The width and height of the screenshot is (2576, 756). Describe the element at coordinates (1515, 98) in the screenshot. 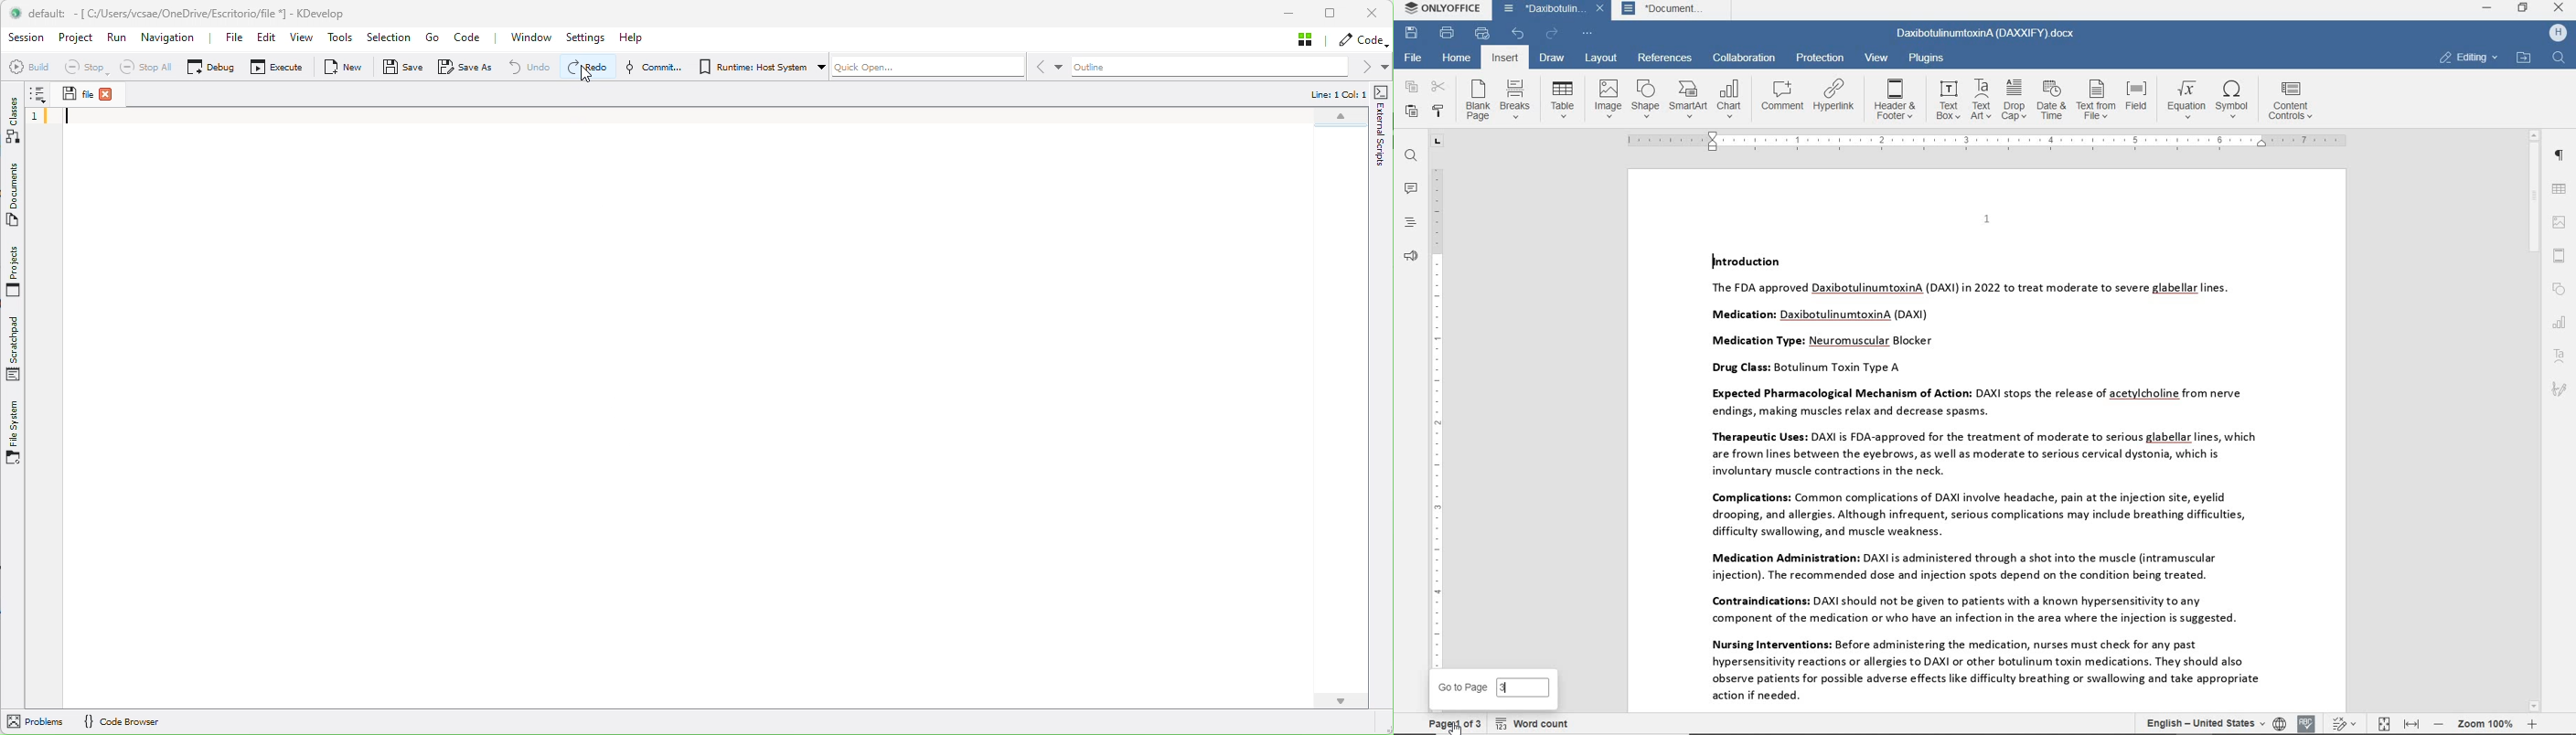

I see `breaks` at that location.